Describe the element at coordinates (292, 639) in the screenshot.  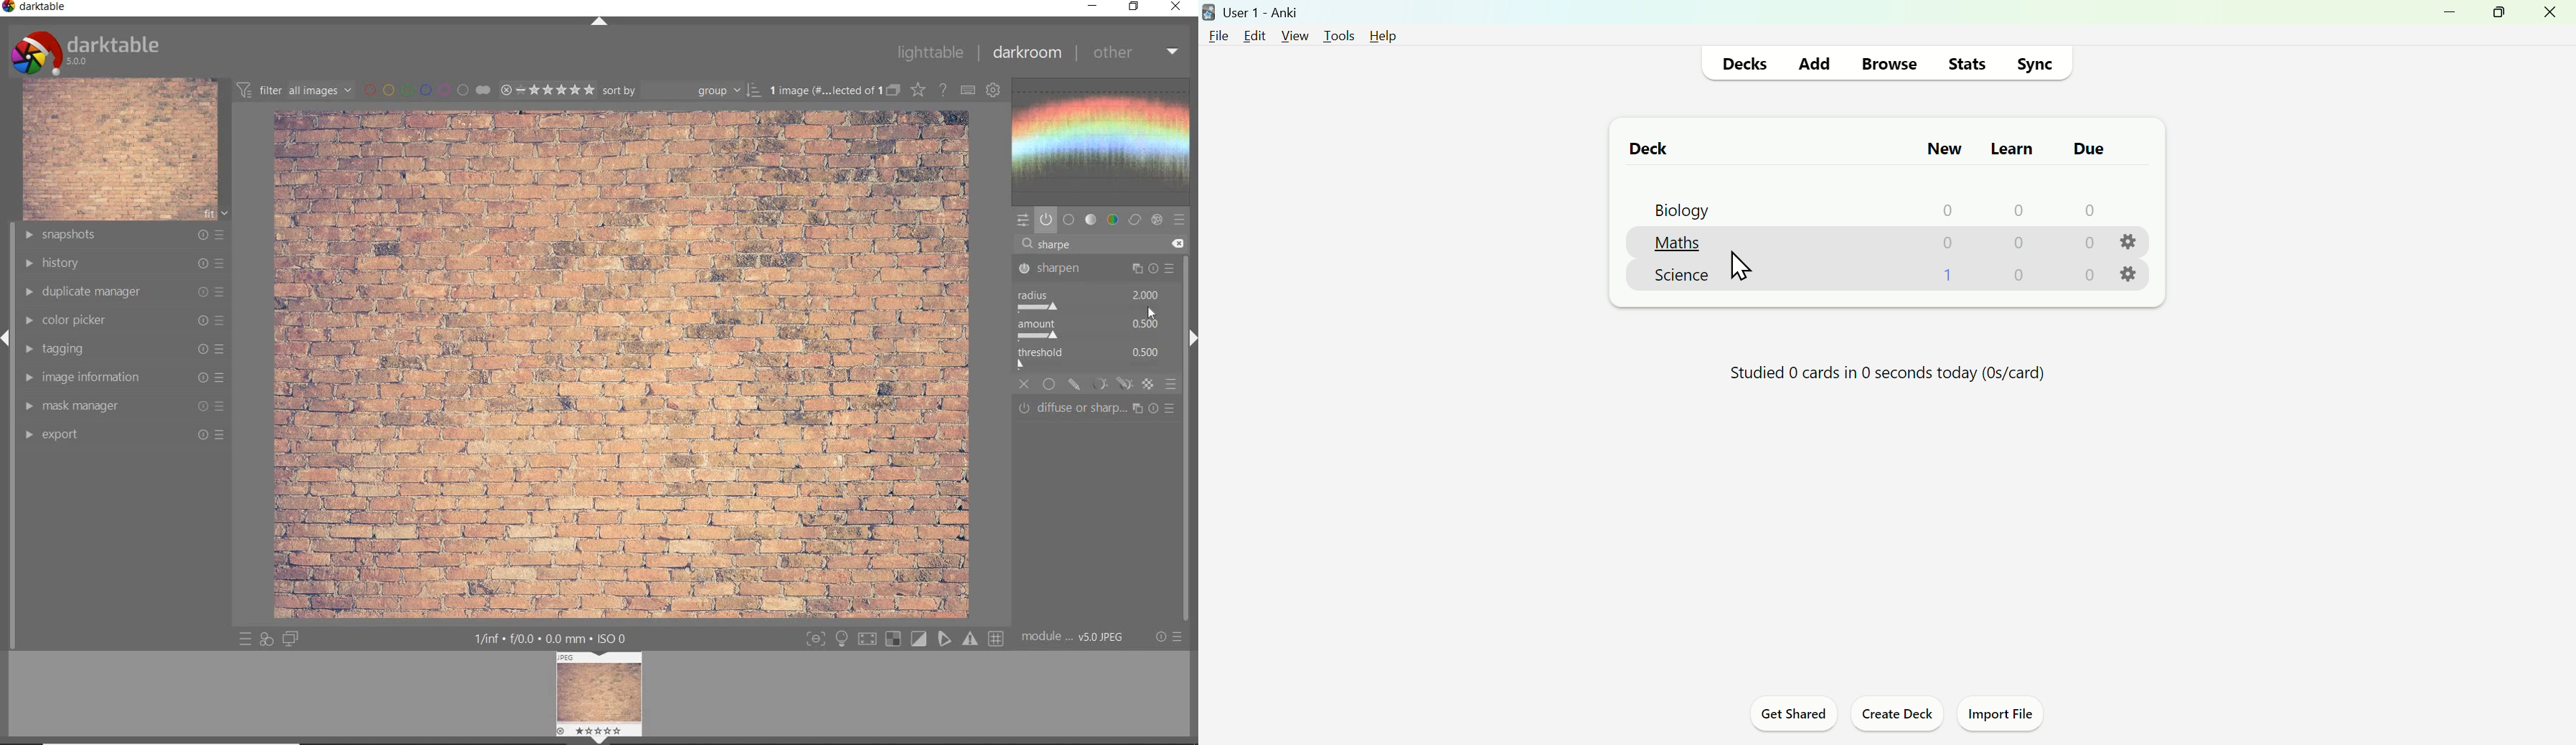
I see `display a second darkroom image widow` at that location.